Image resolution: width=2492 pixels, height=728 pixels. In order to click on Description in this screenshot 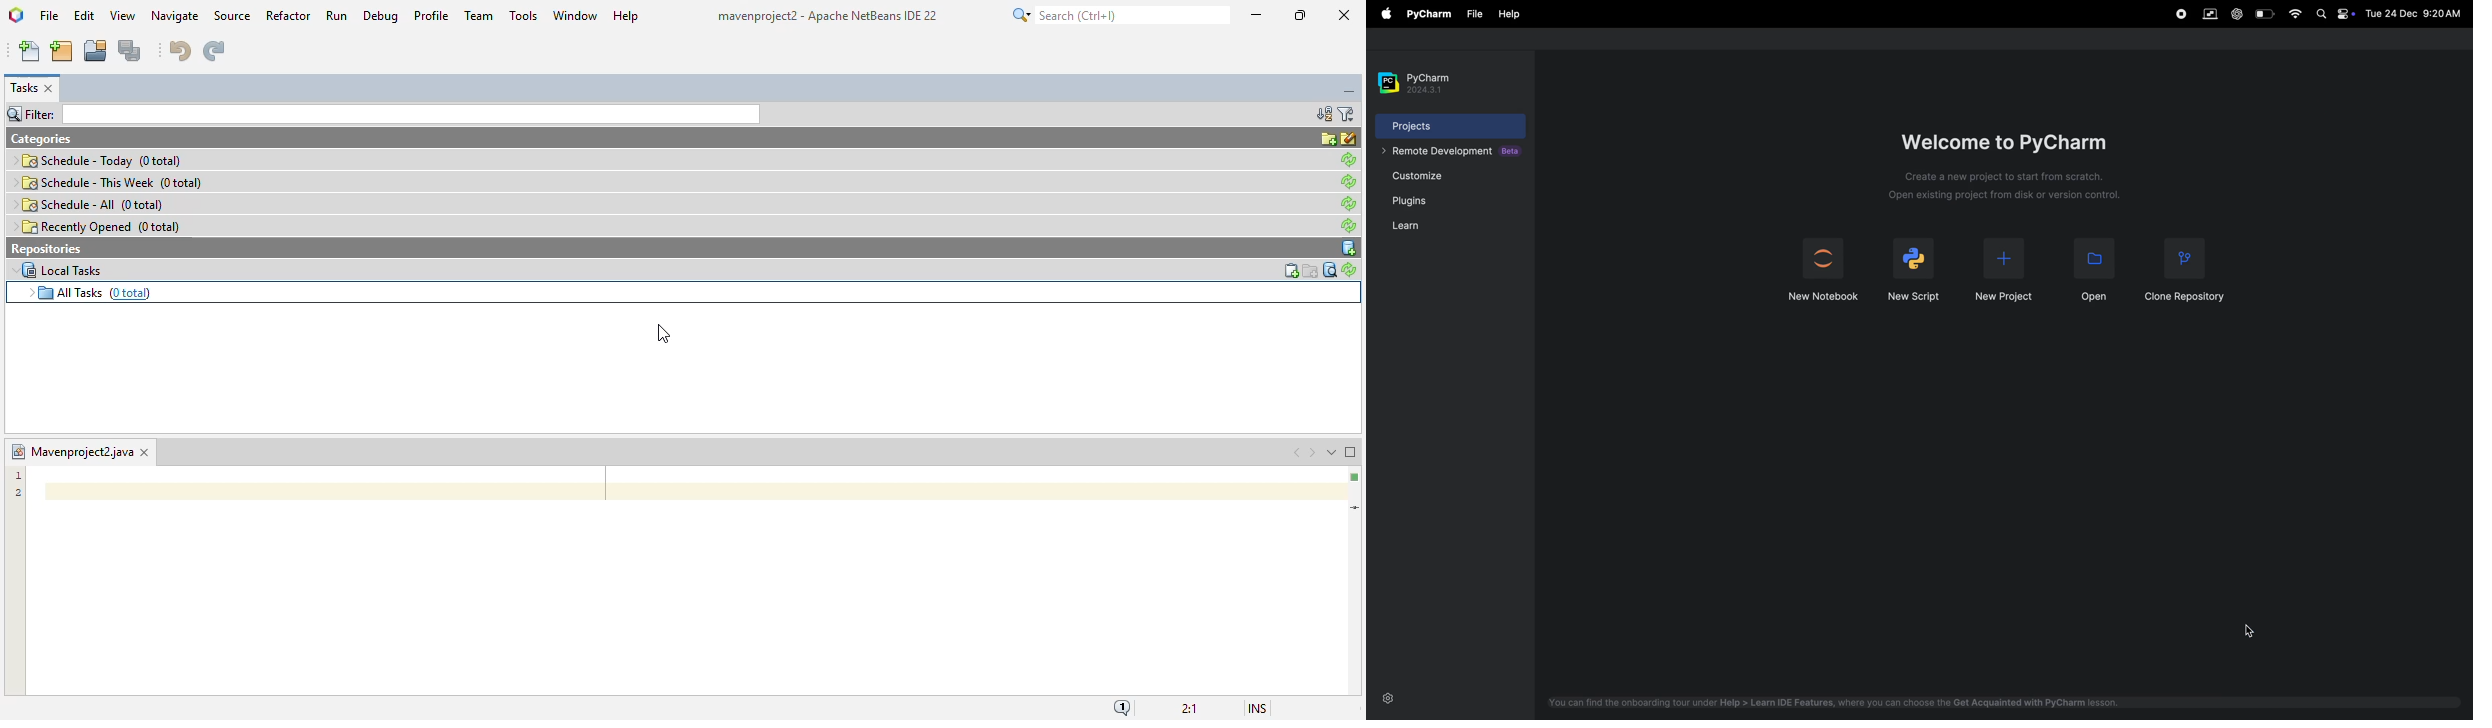, I will do `click(2009, 188)`.